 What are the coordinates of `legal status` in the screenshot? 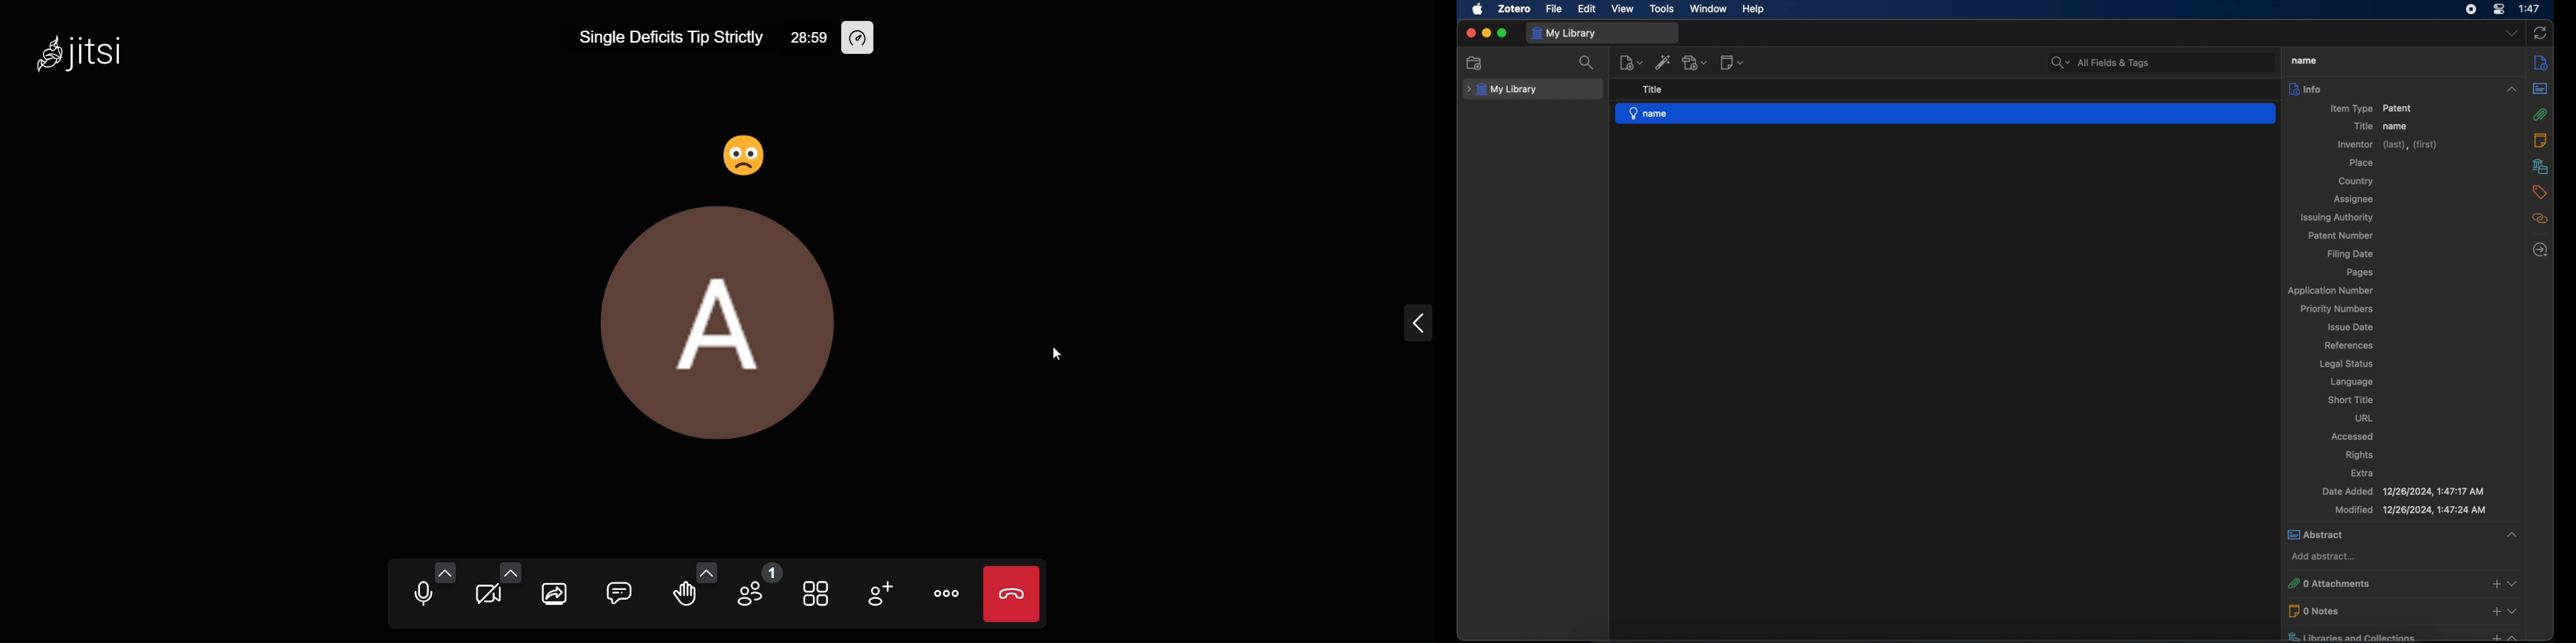 It's located at (2347, 364).